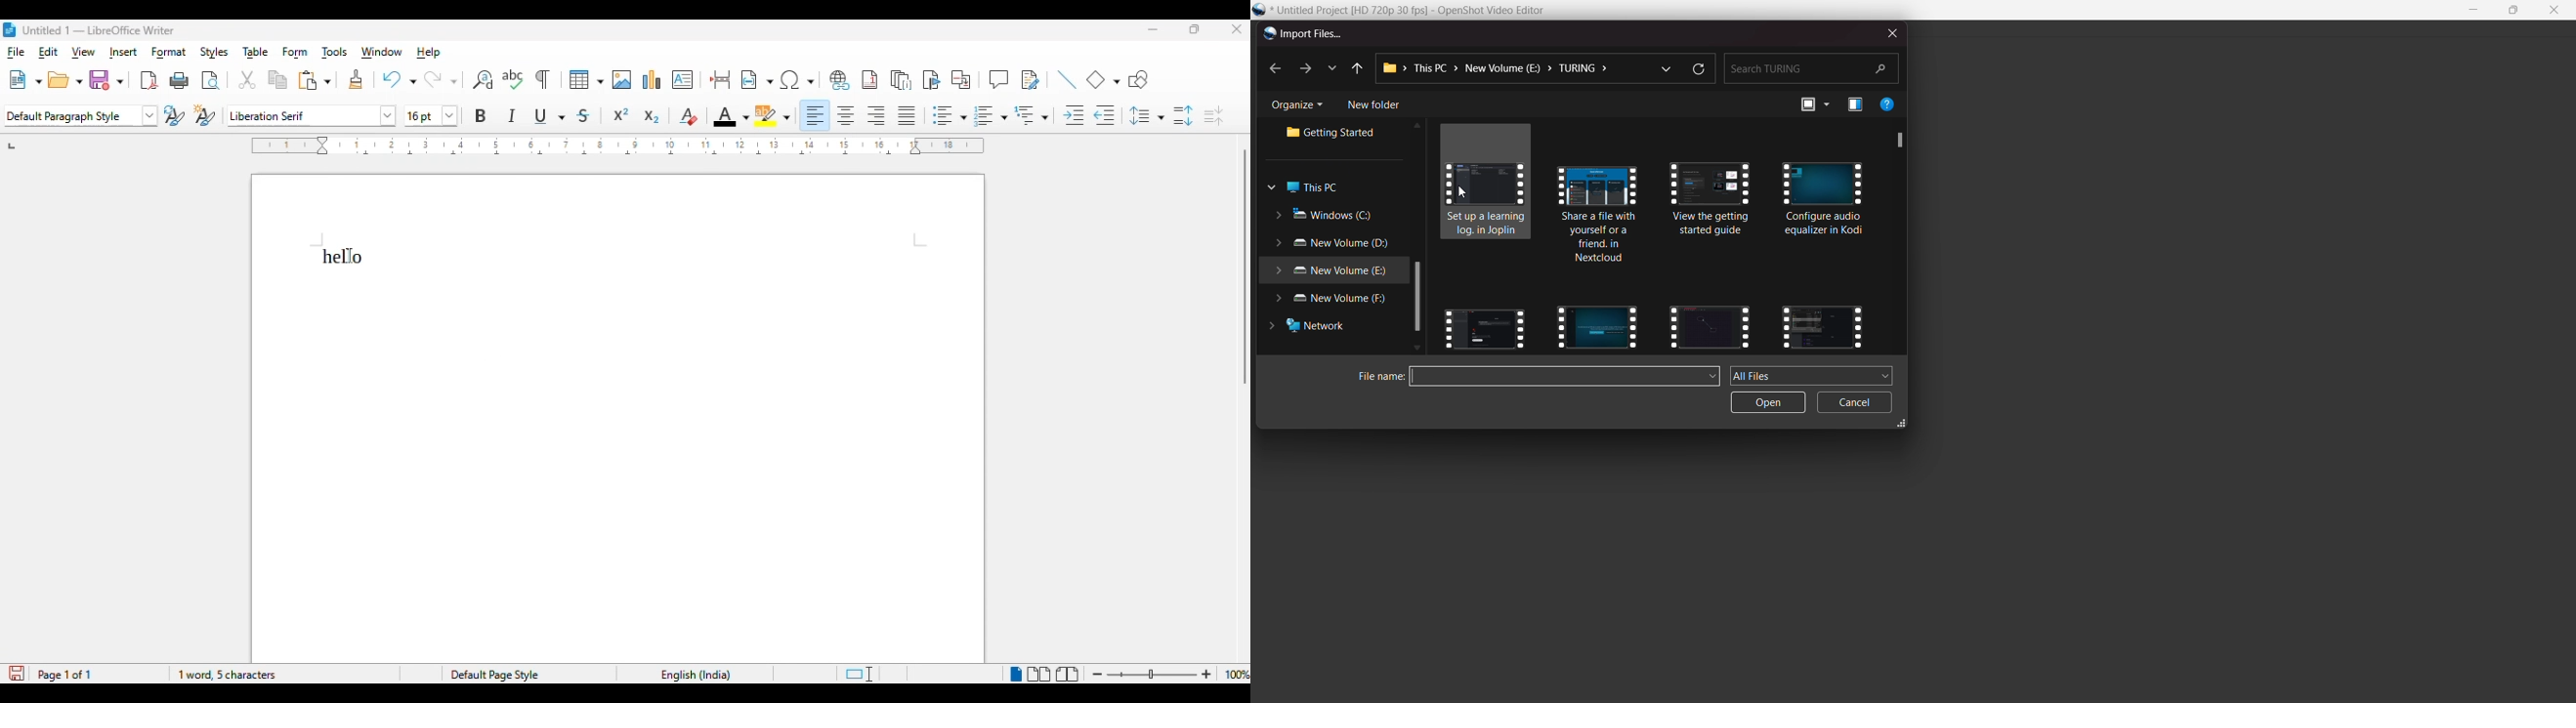 Image resolution: width=2576 pixels, height=728 pixels. I want to click on increase paragraph spacing, so click(1183, 116).